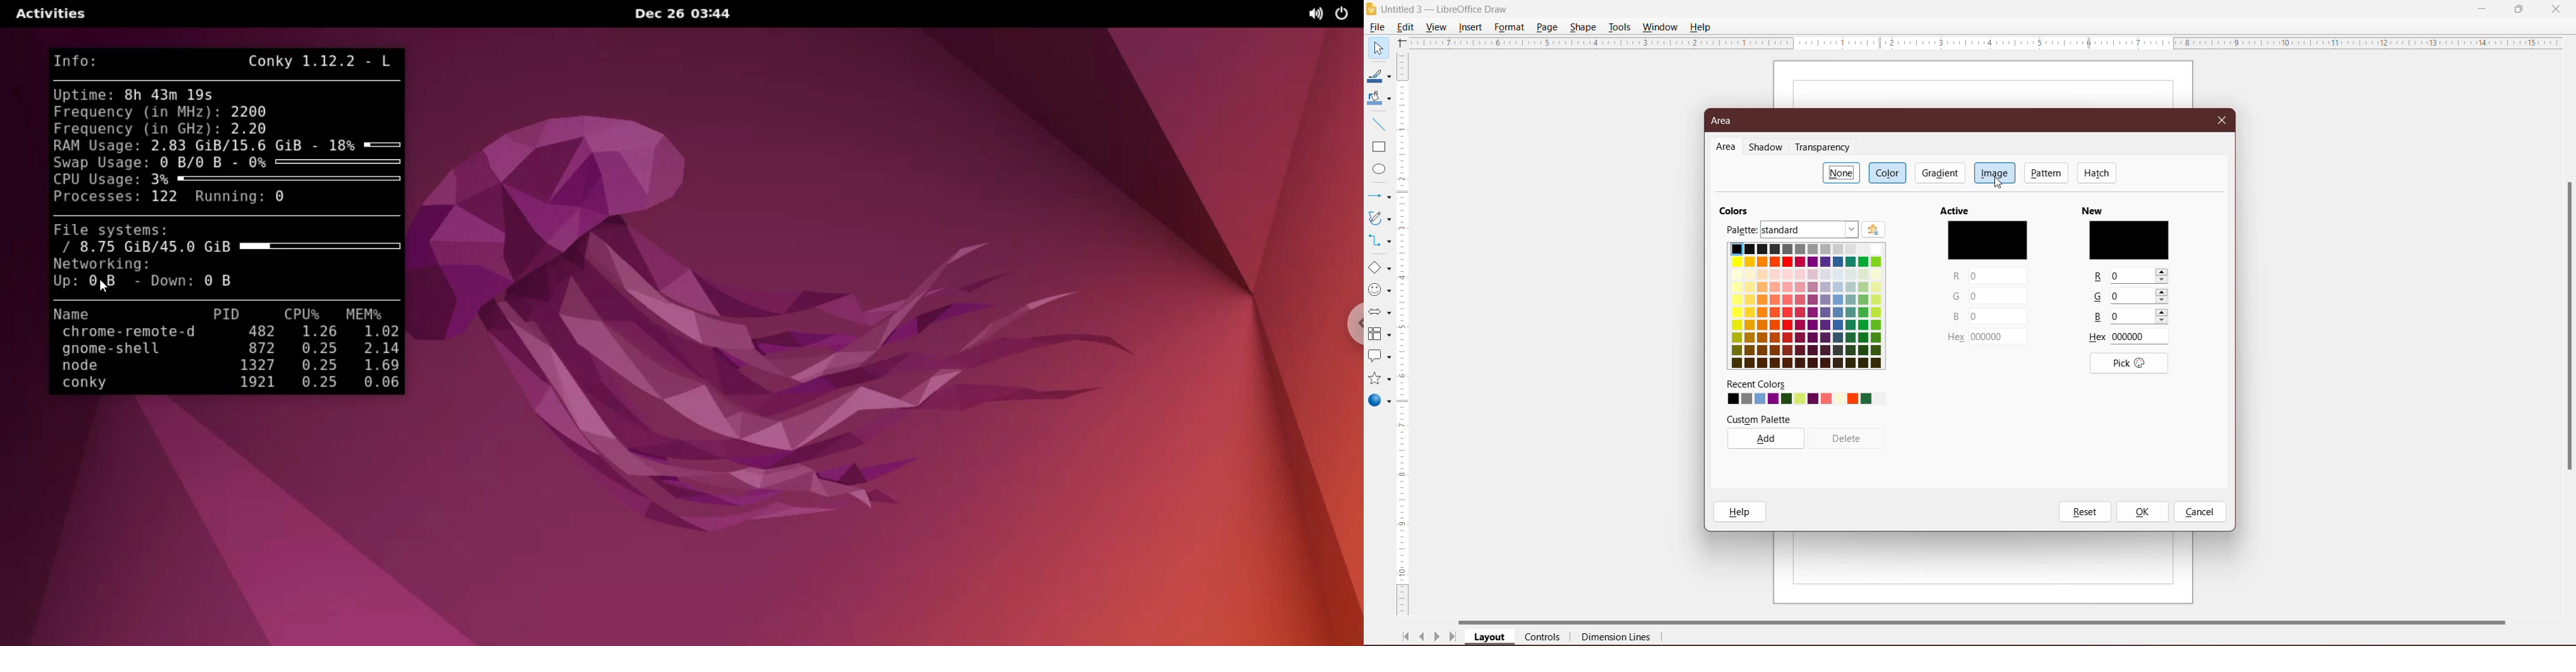 This screenshot has height=672, width=2576. I want to click on Hex, so click(1954, 339).